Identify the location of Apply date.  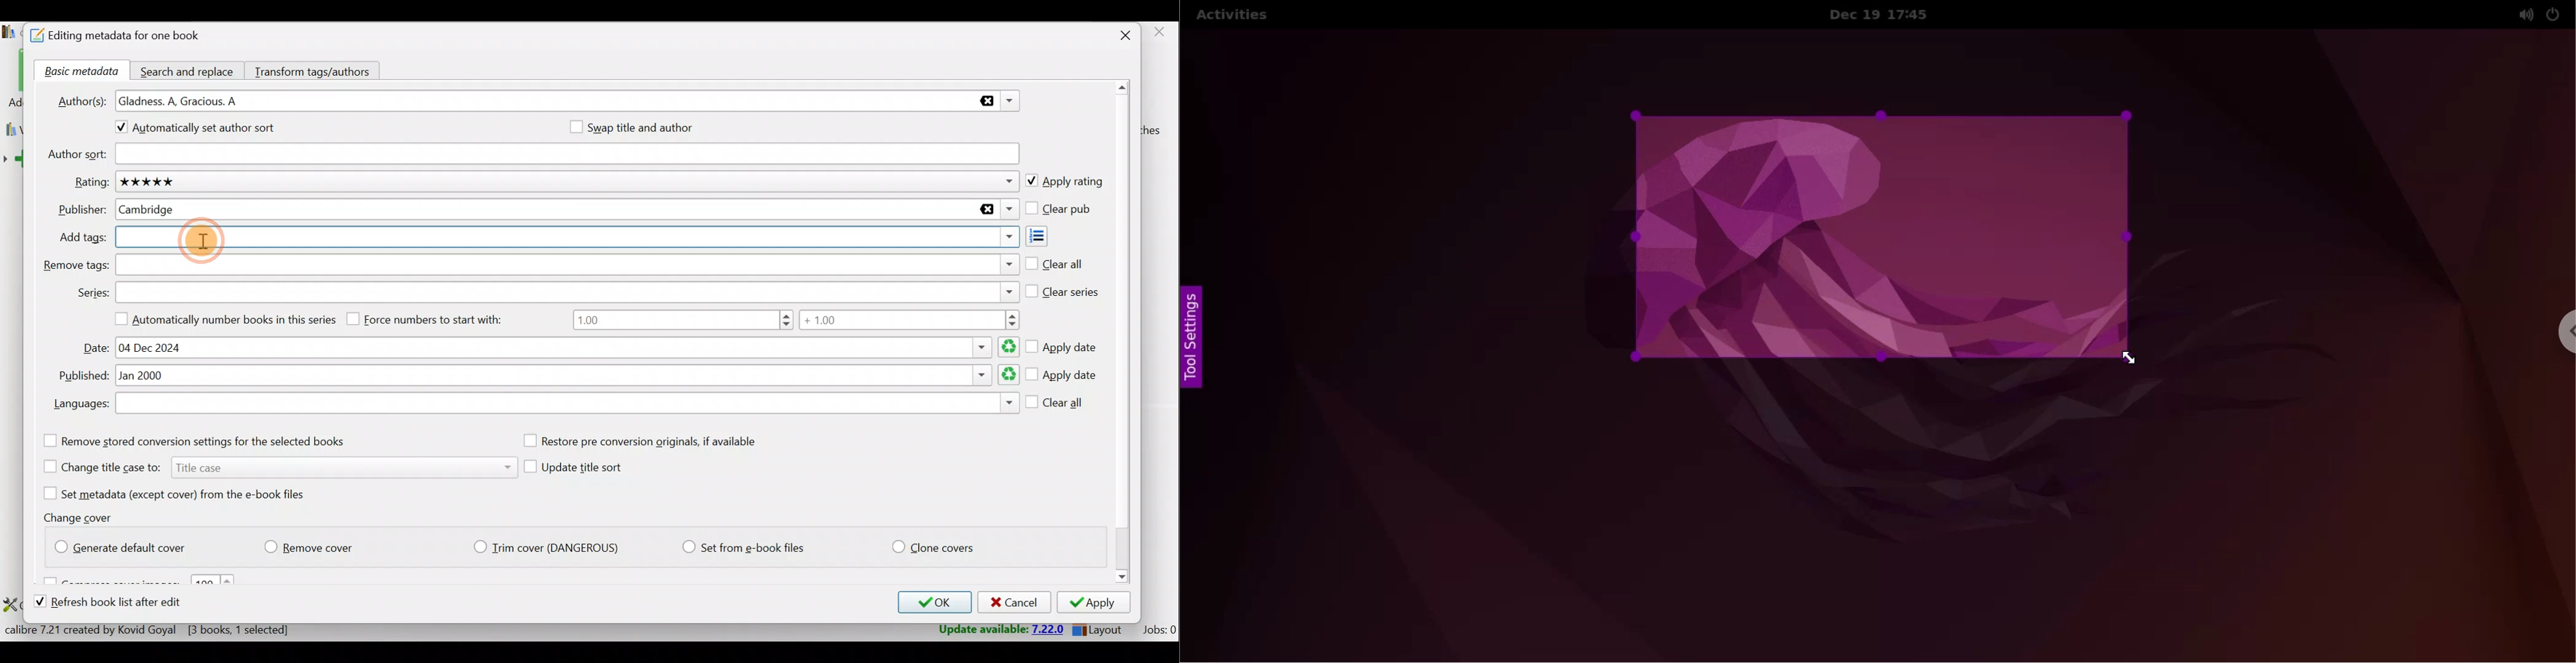
(1062, 376).